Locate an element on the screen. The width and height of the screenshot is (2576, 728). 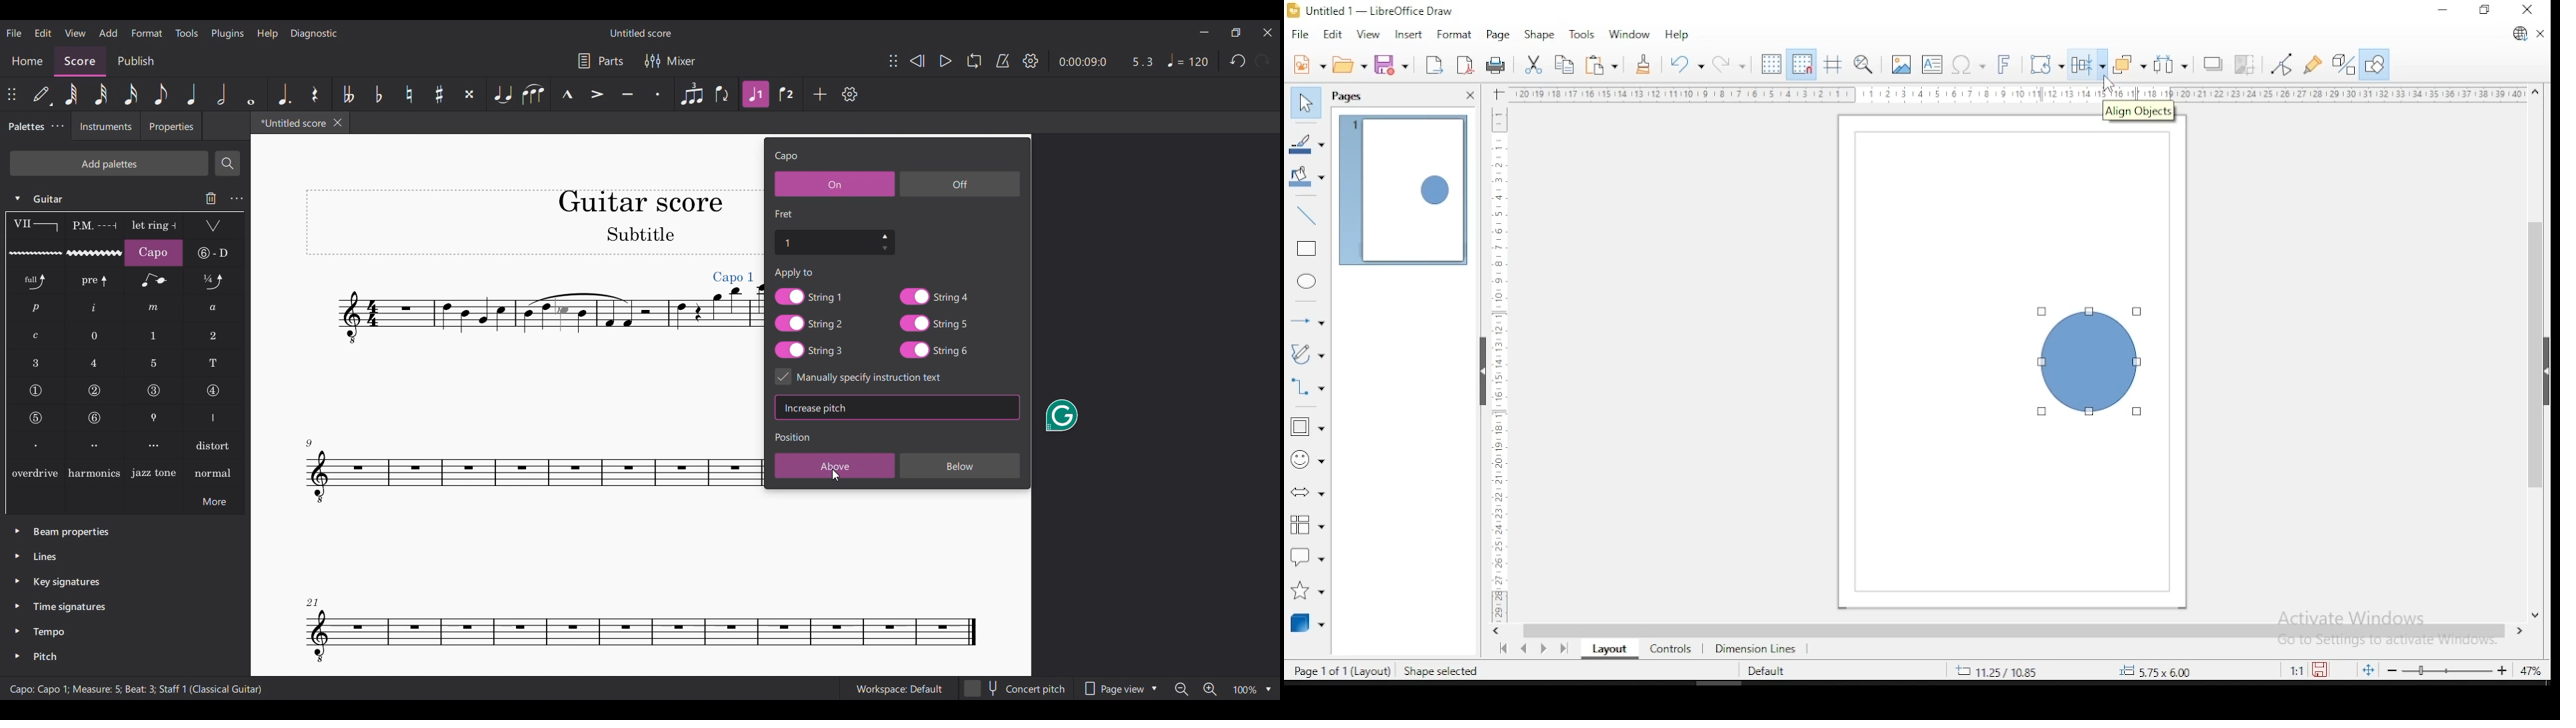
mouse pointer is located at coordinates (2107, 85).